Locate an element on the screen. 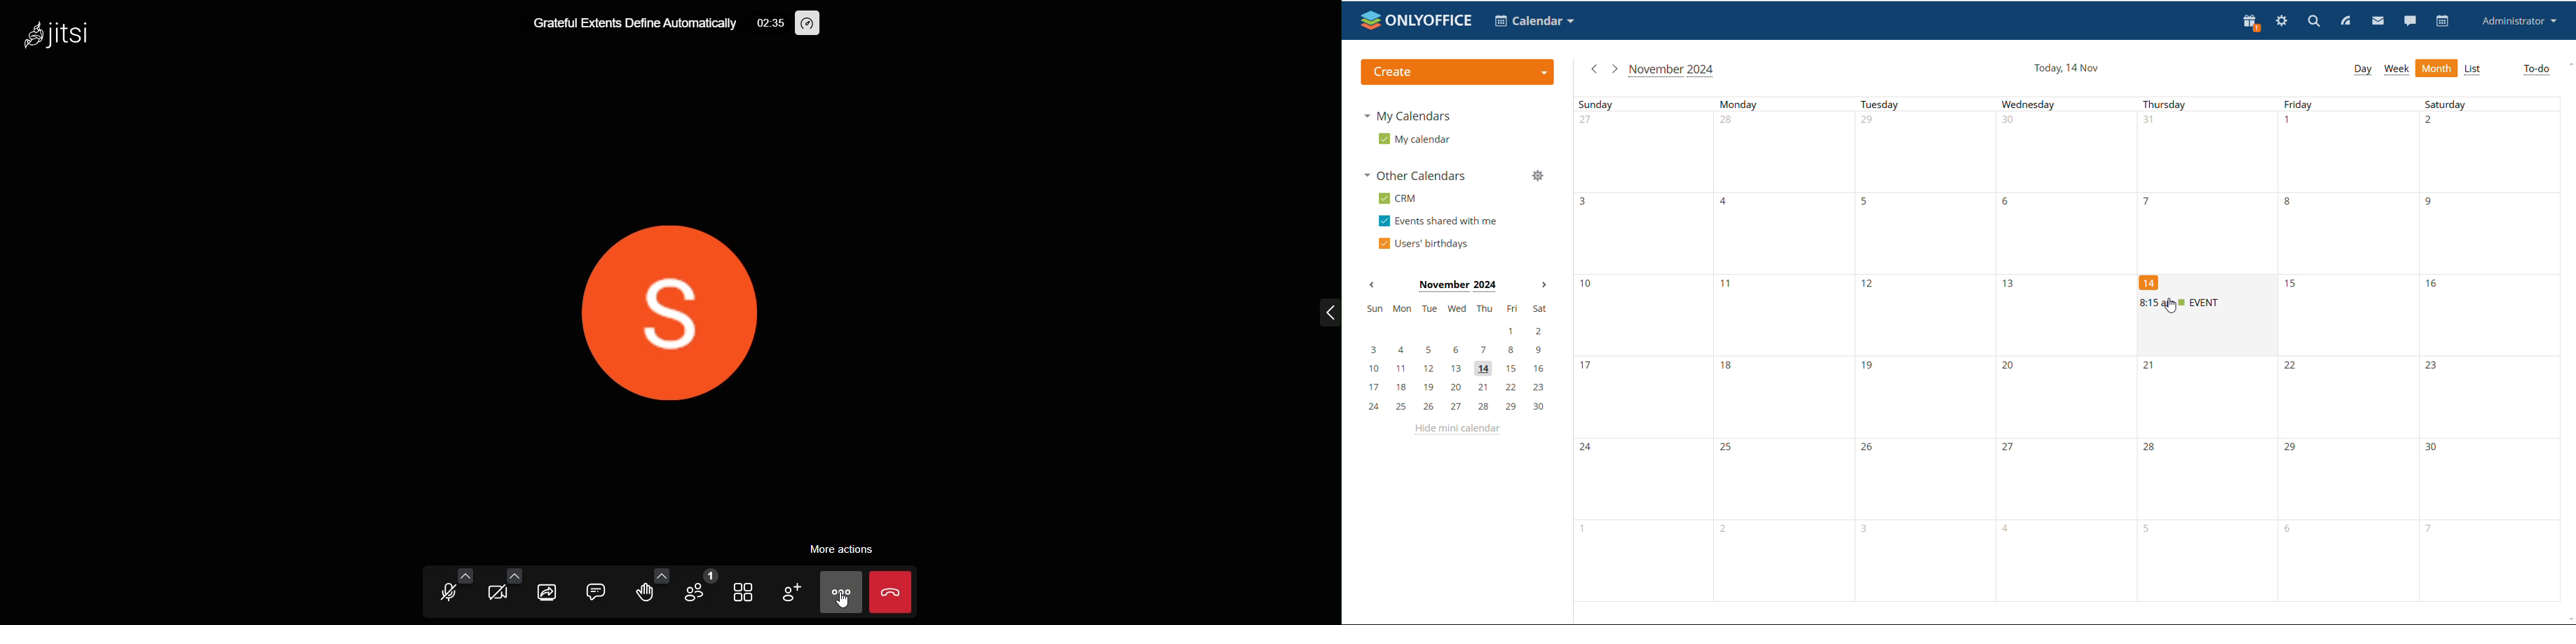  reward is located at coordinates (2252, 23).